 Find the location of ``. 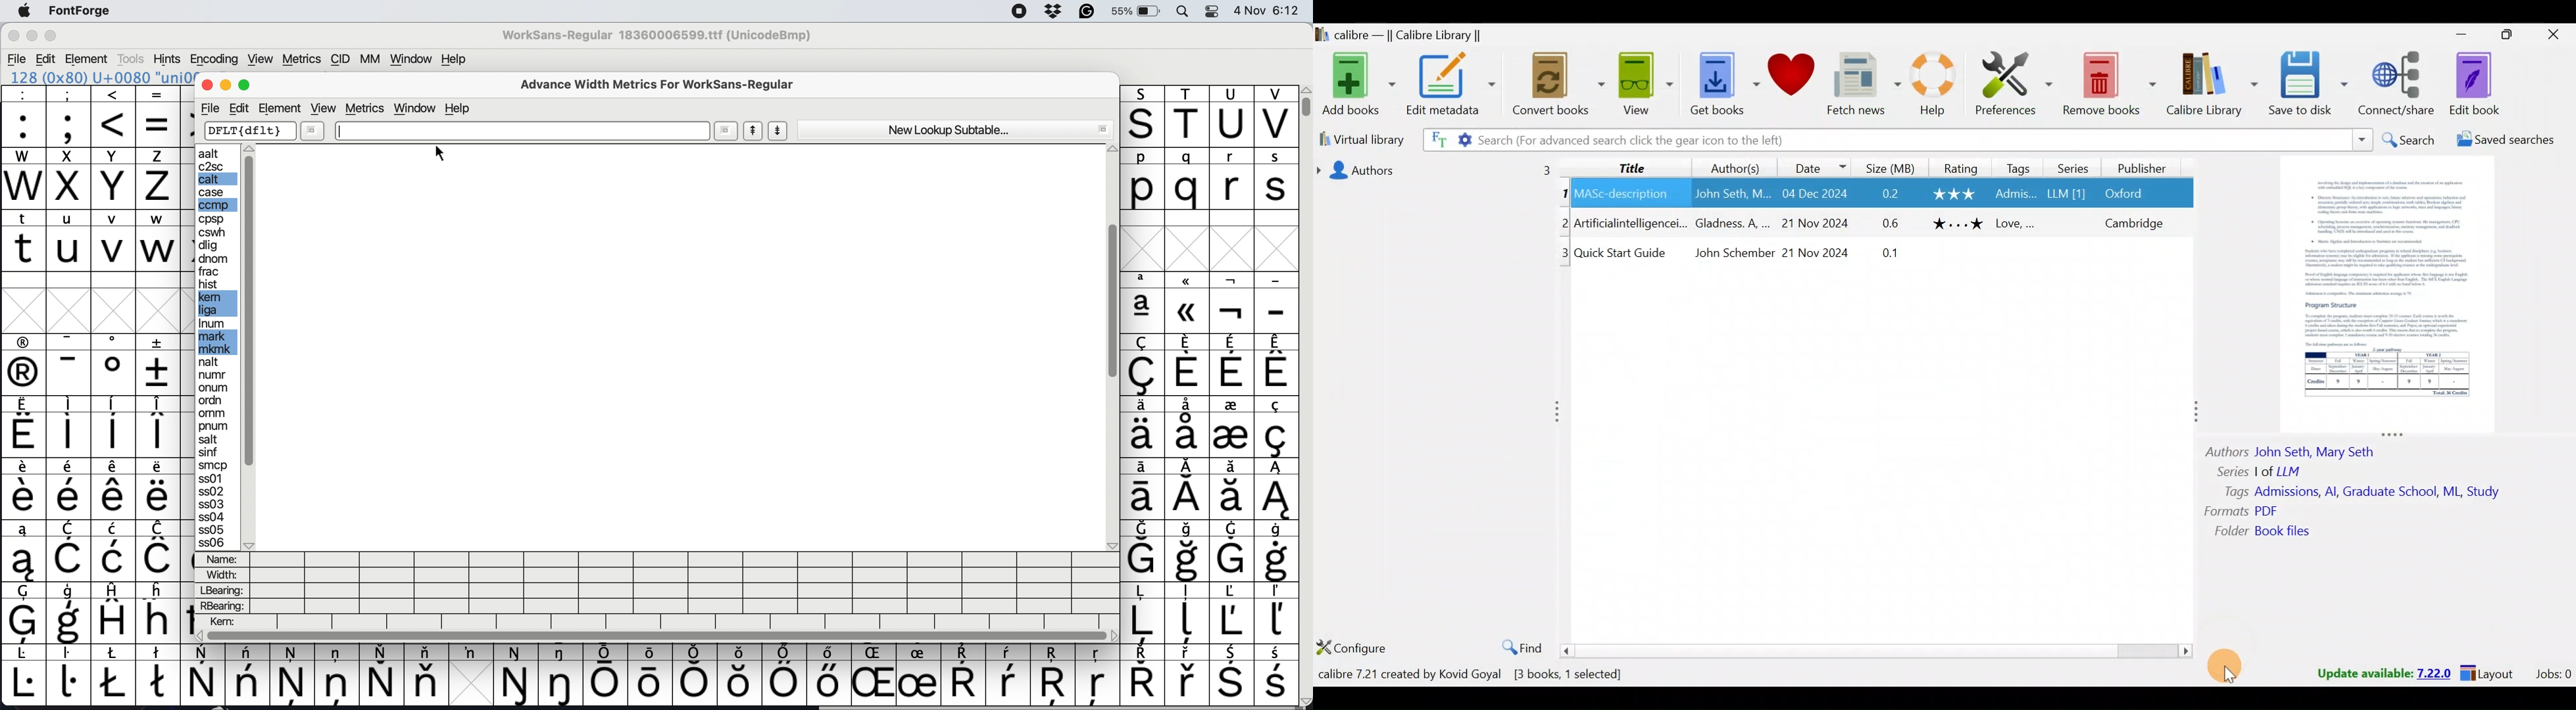

 is located at coordinates (1564, 254).